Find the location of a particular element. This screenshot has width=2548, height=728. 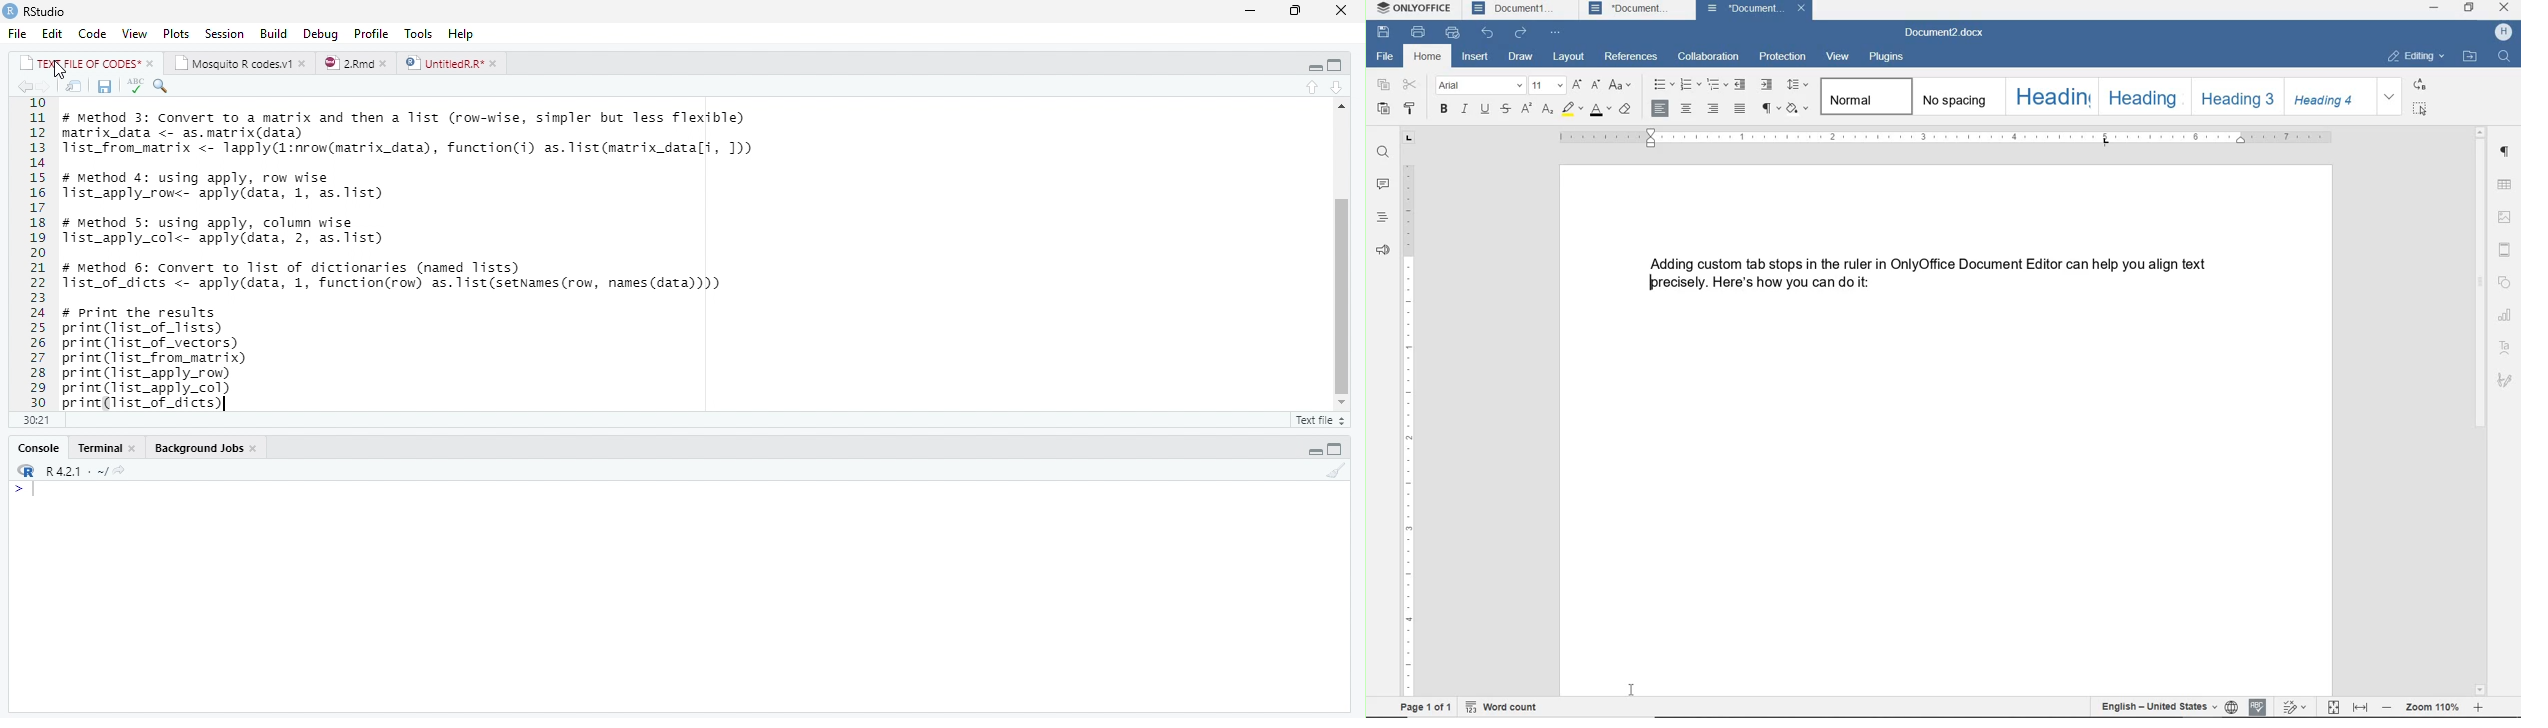

Find/Replace is located at coordinates (162, 87).